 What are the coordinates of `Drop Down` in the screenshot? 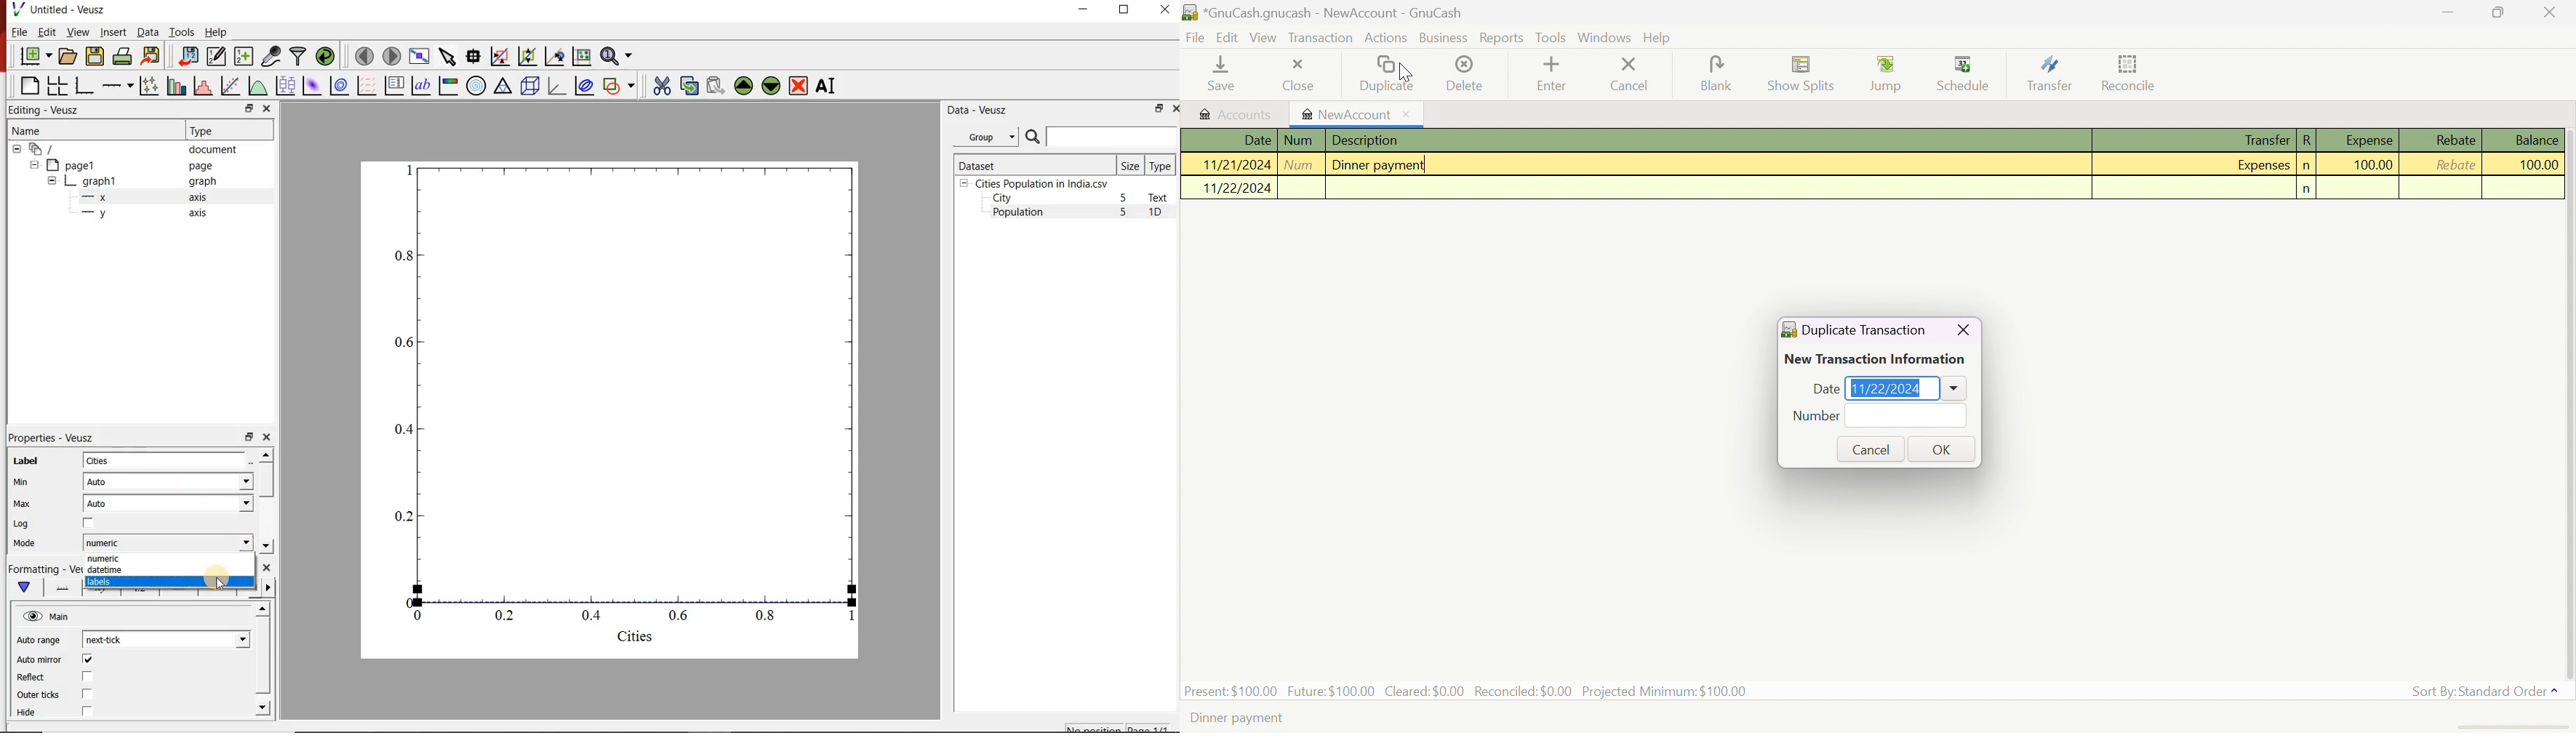 It's located at (1954, 388).